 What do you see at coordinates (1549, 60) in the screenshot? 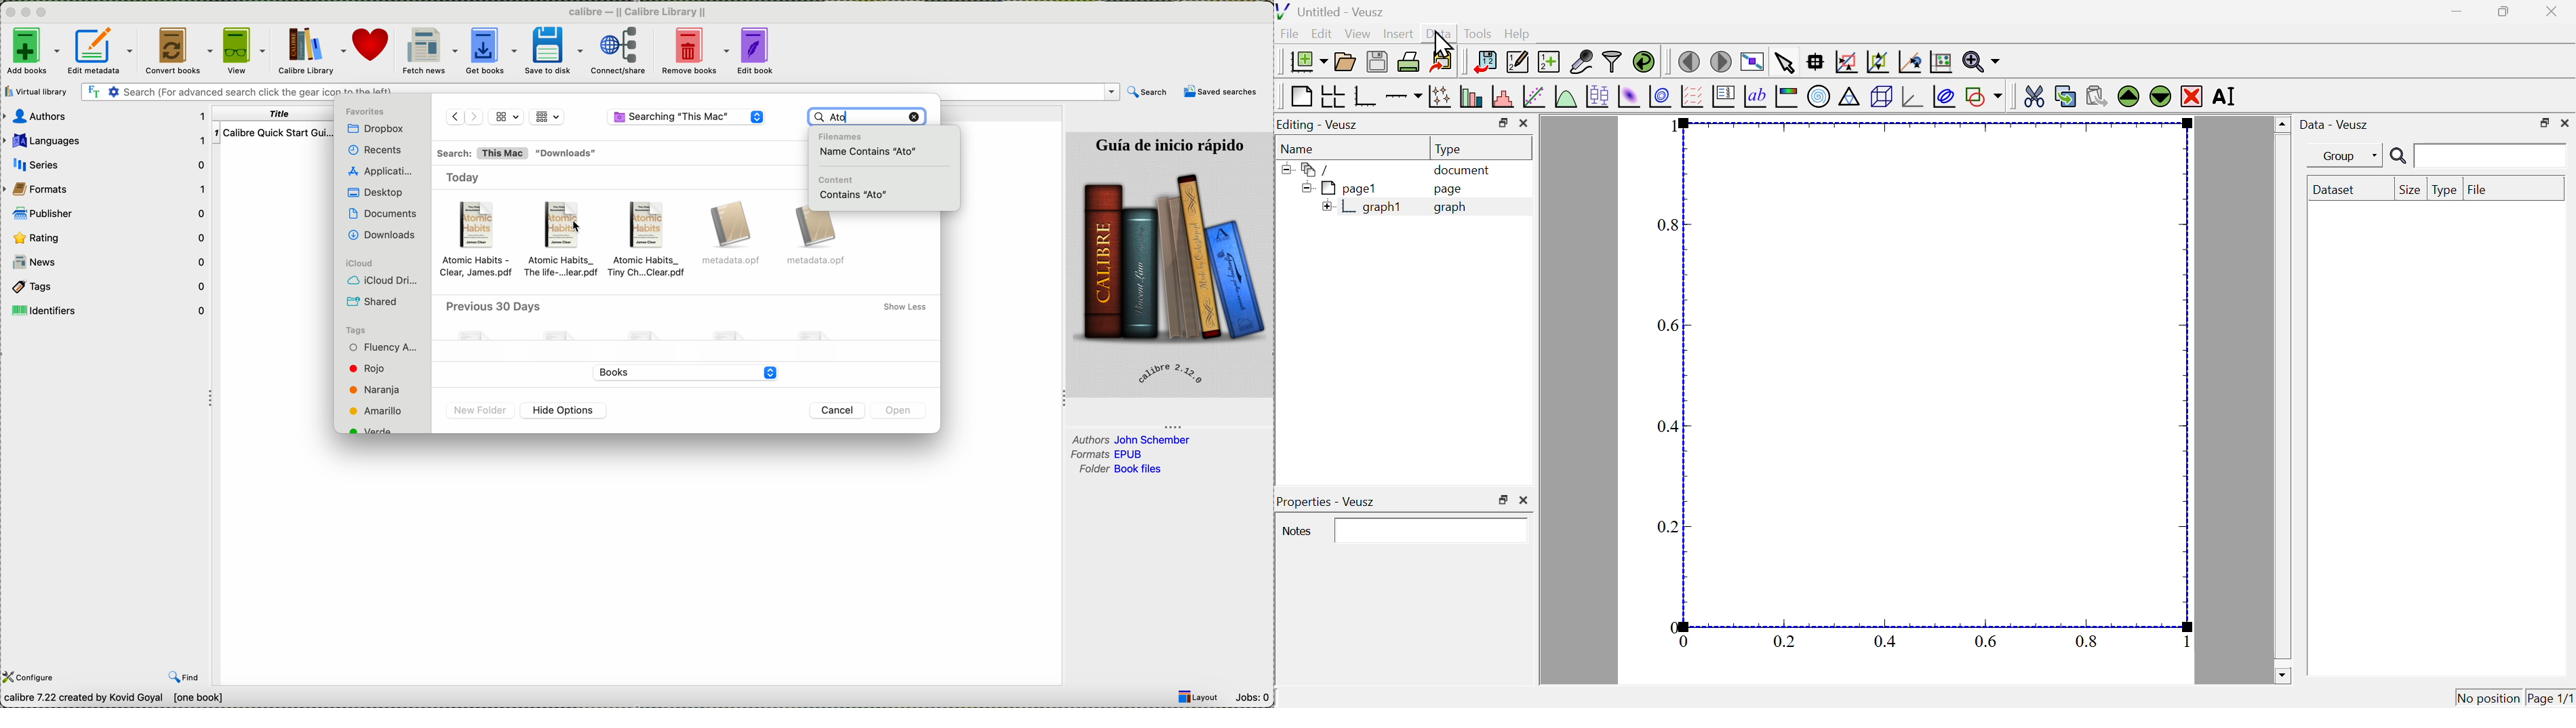
I see `create new data sets using ranges` at bounding box center [1549, 60].